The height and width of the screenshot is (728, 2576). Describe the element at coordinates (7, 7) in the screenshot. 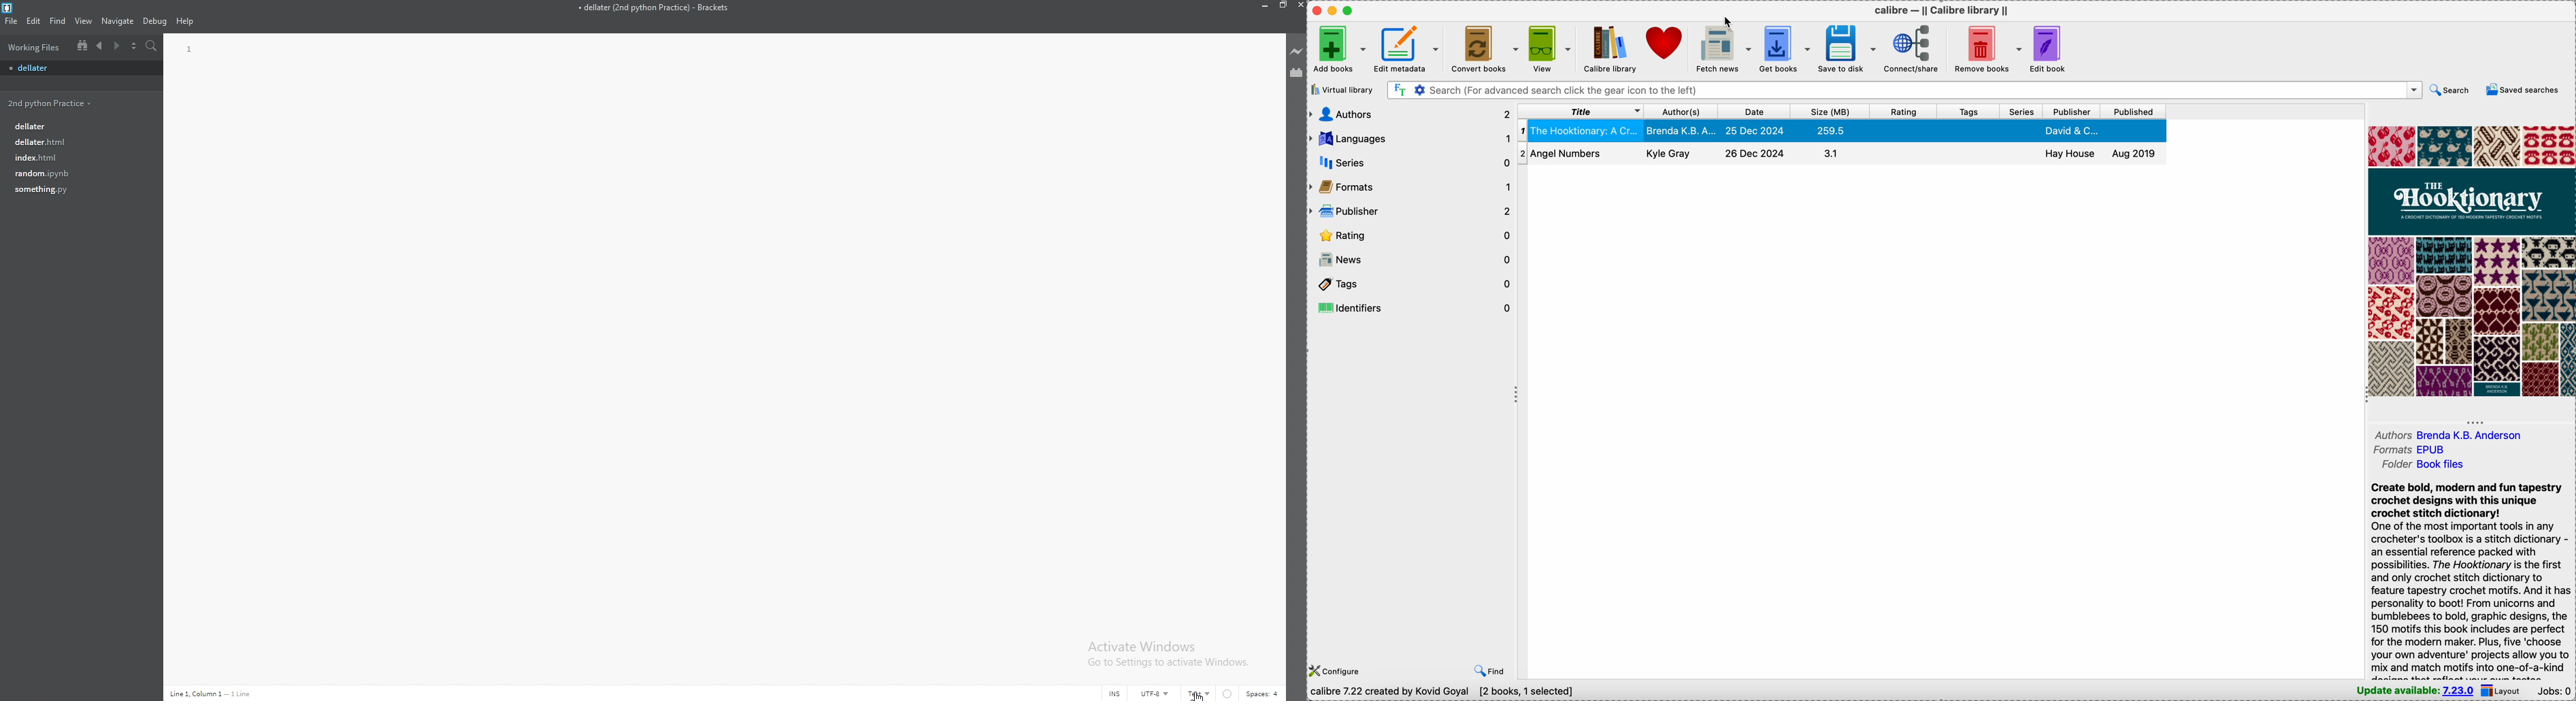

I see `brackets` at that location.